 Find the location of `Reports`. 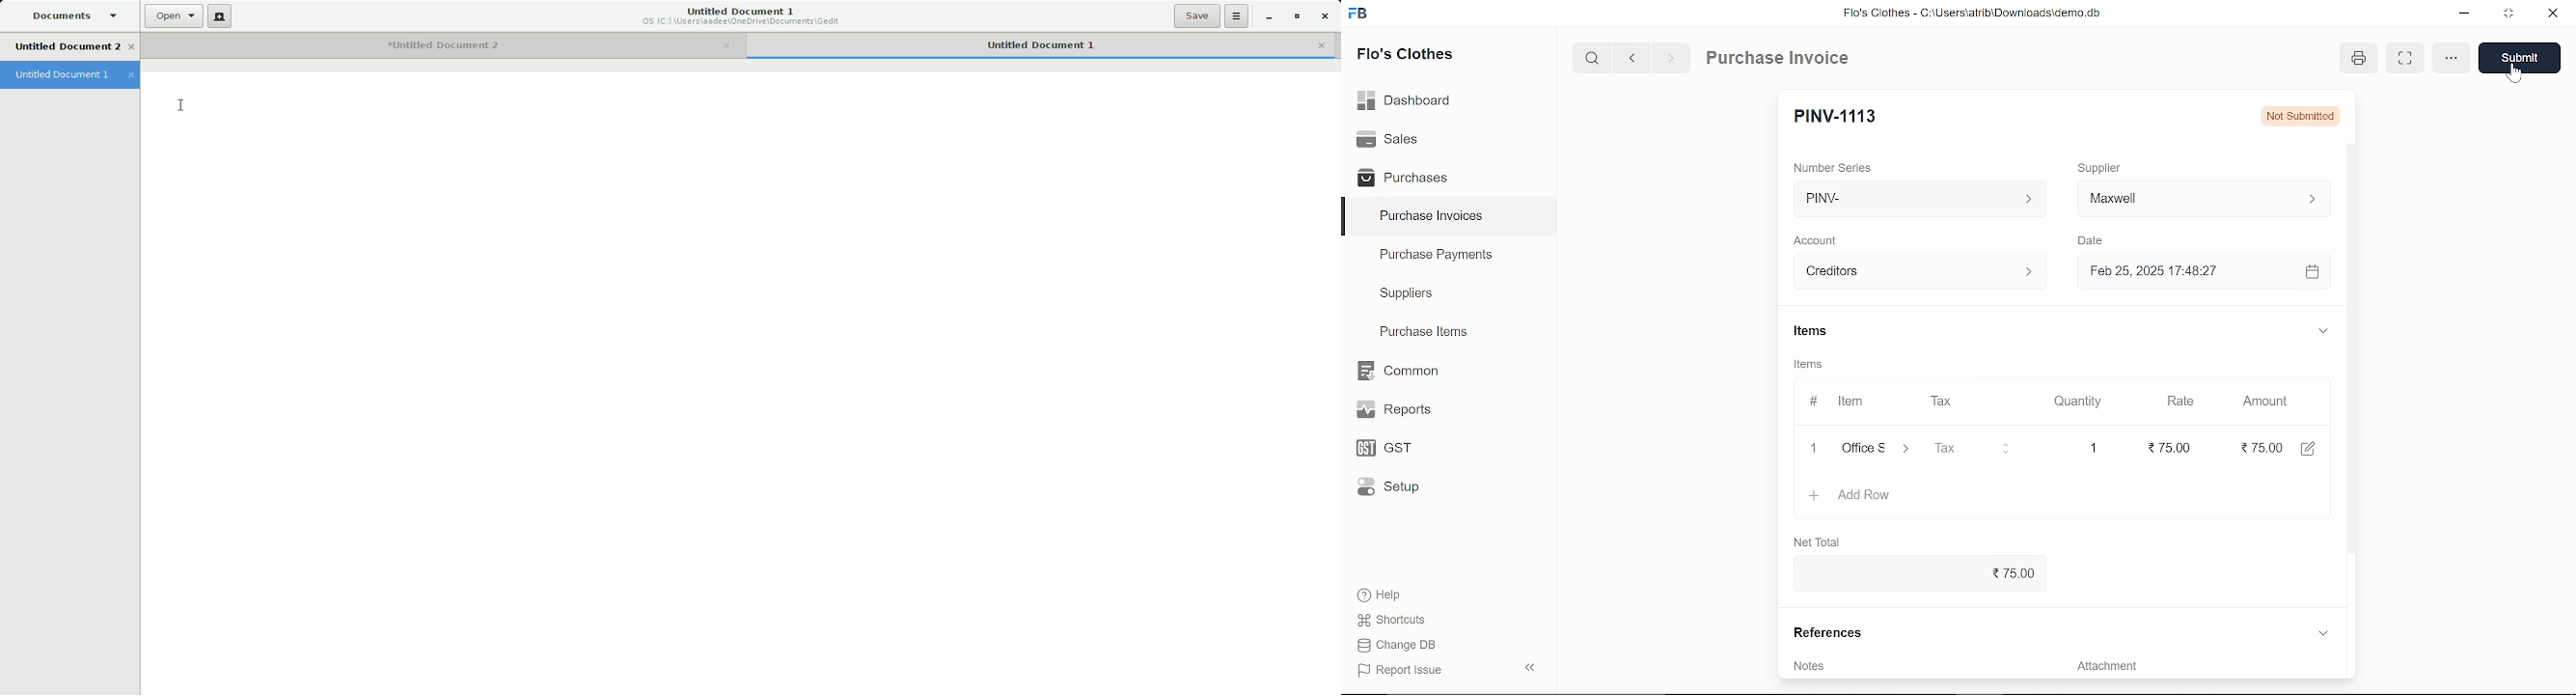

Reports is located at coordinates (1393, 410).